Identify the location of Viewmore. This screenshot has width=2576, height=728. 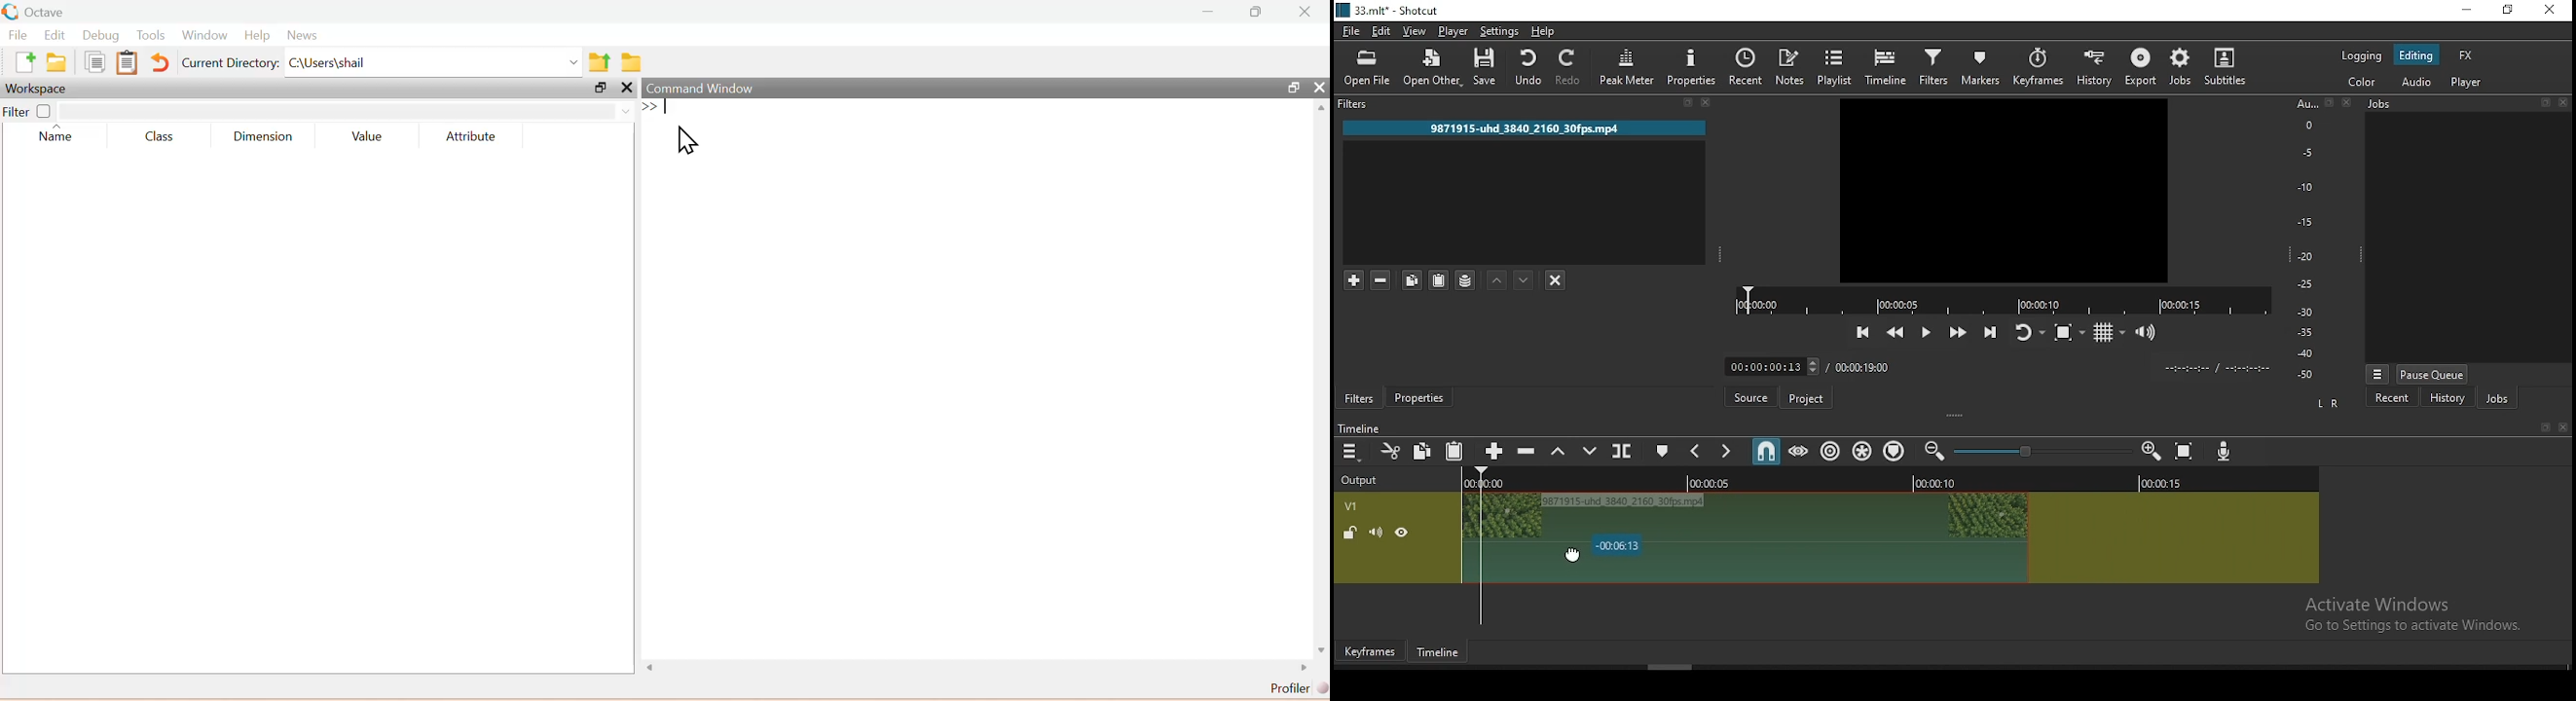
(2379, 374).